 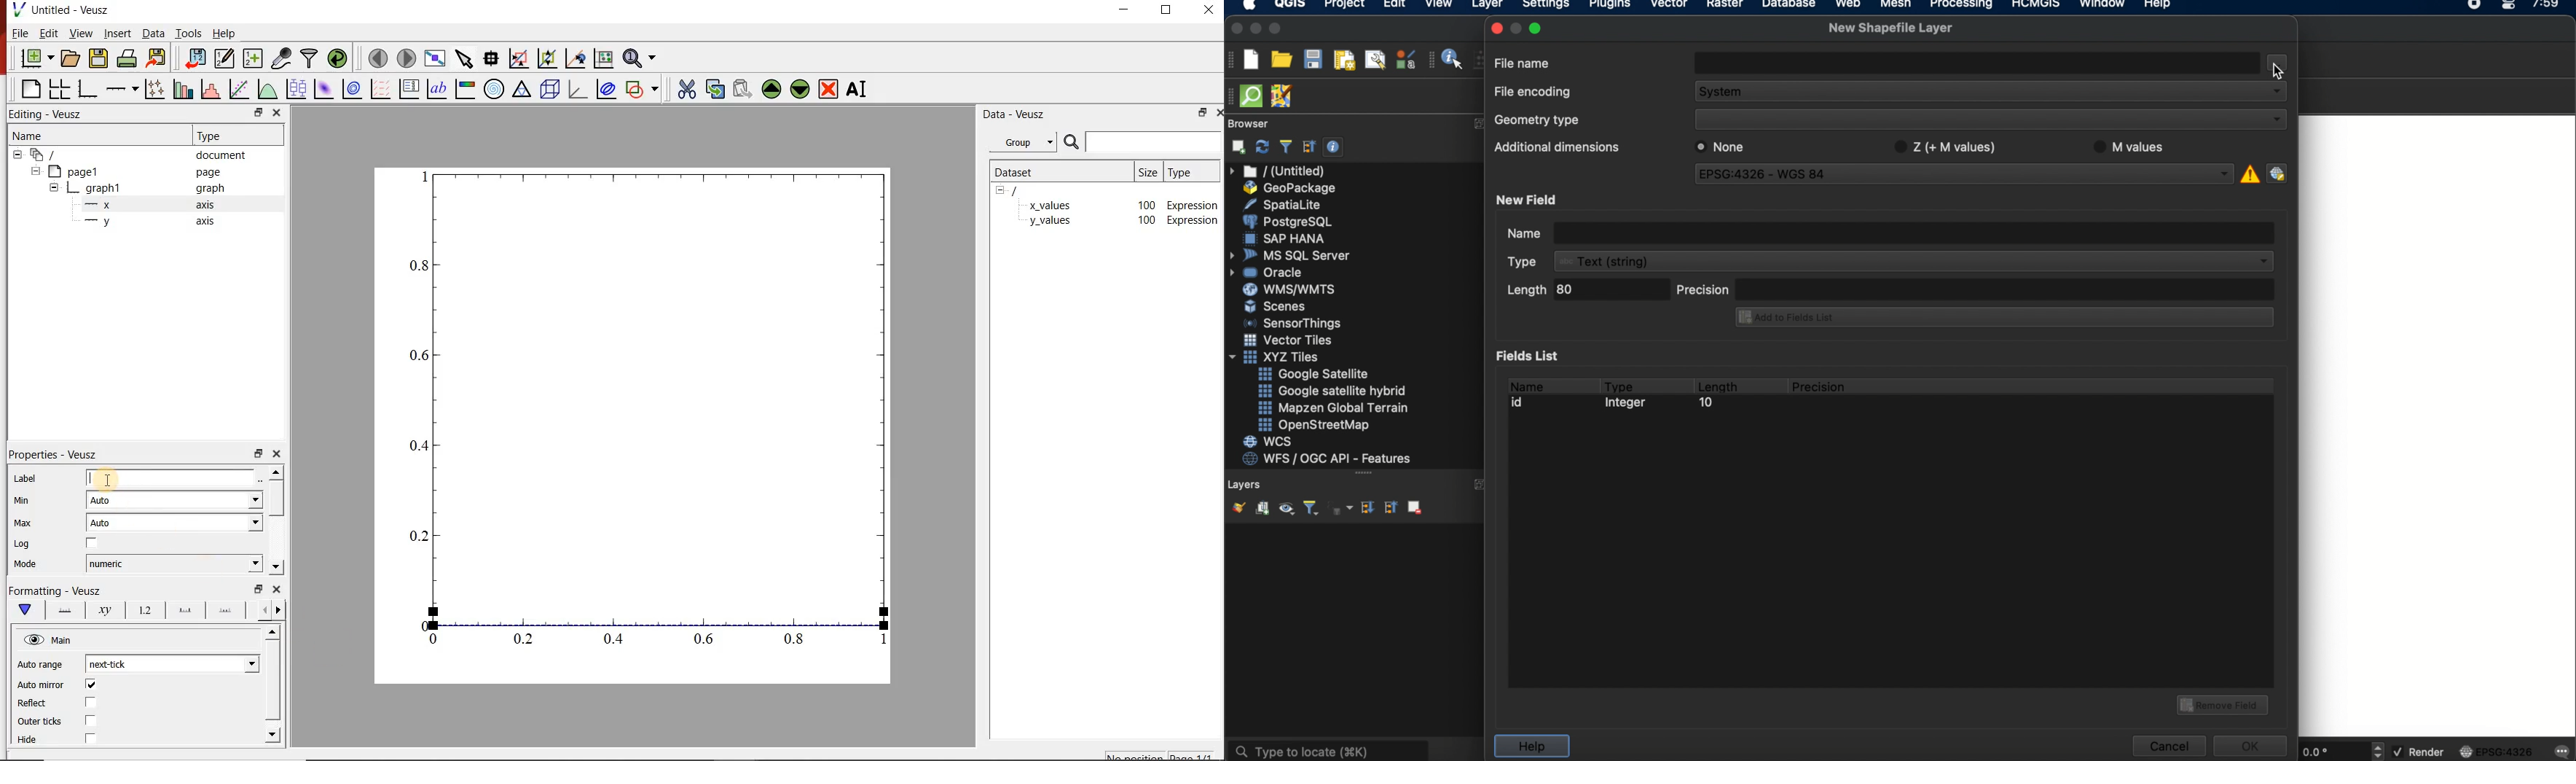 What do you see at coordinates (23, 525) in the screenshot?
I see `| Max` at bounding box center [23, 525].